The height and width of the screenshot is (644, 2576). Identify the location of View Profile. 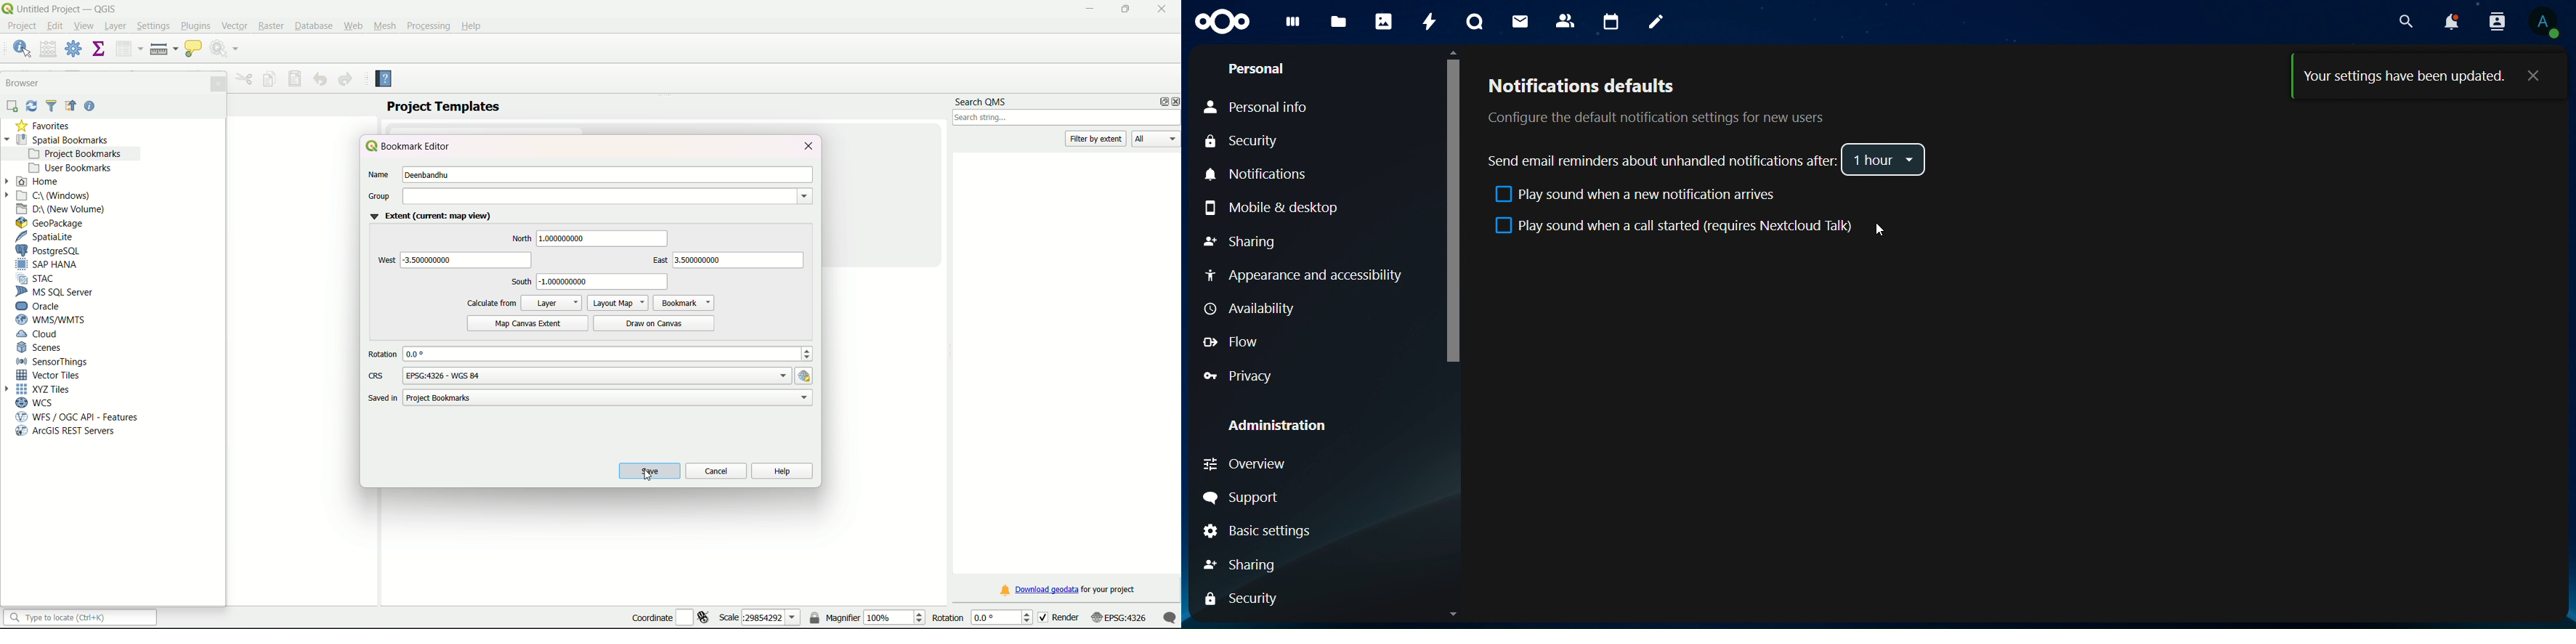
(2548, 23).